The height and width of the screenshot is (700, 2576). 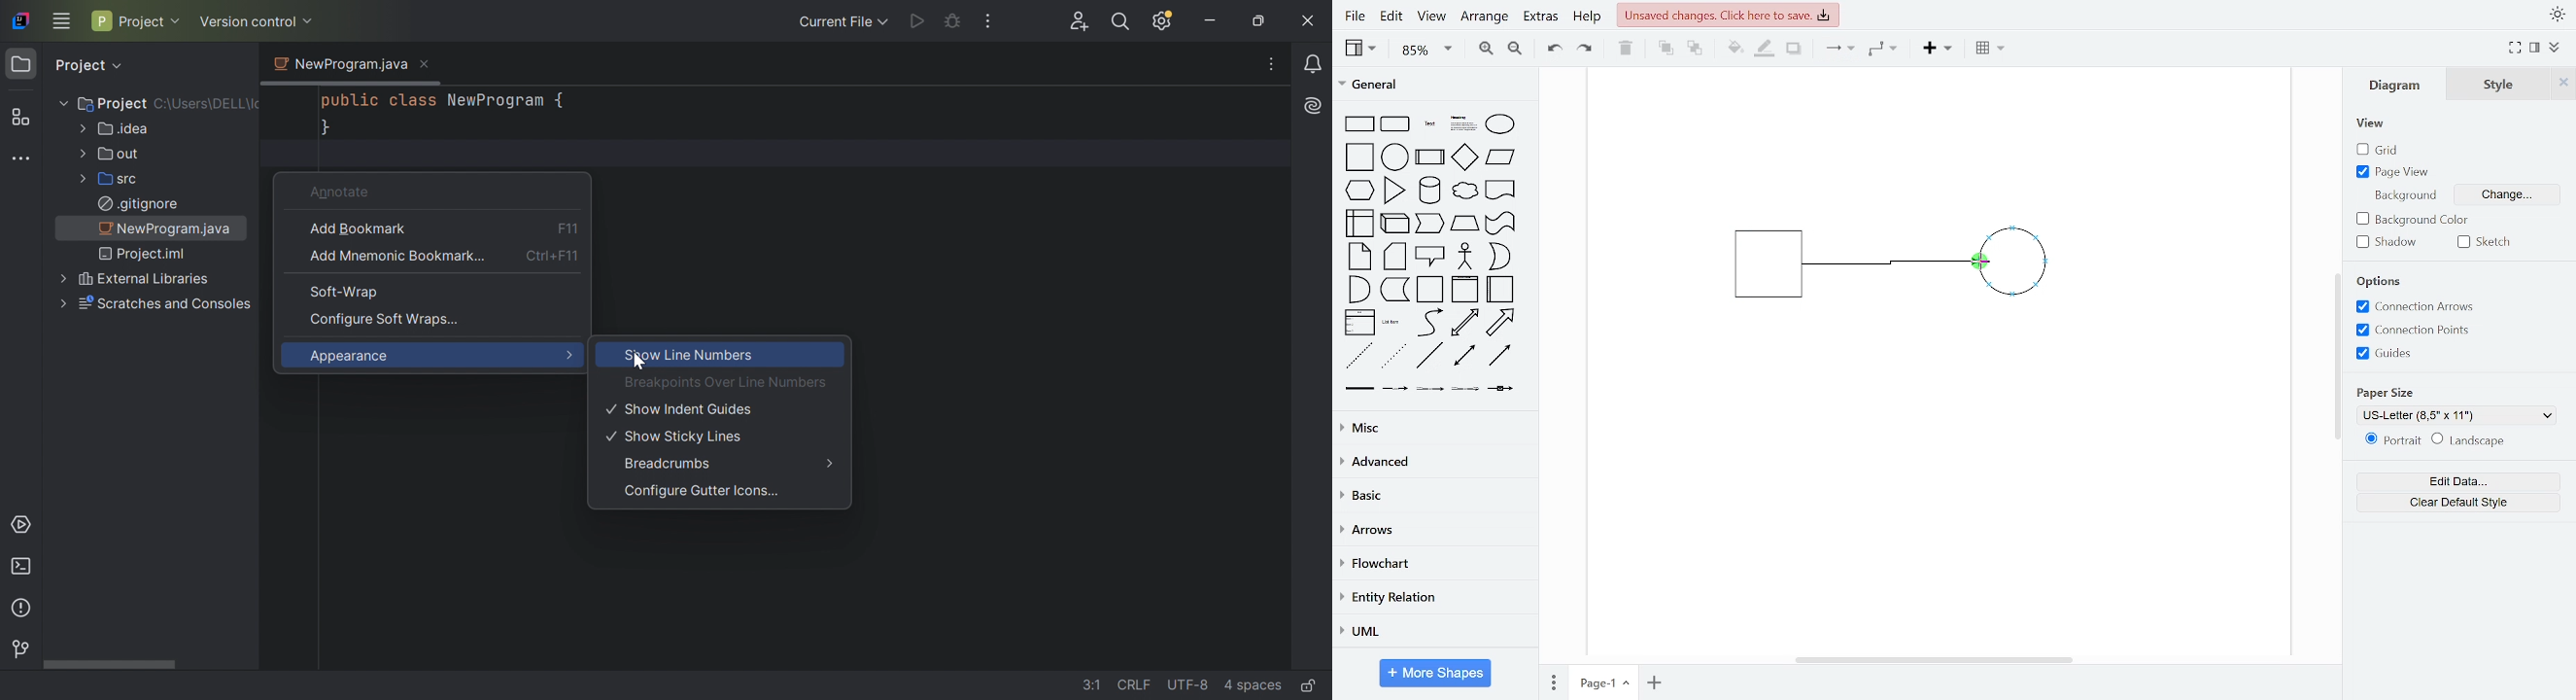 What do you see at coordinates (1431, 565) in the screenshot?
I see `flowchart` at bounding box center [1431, 565].